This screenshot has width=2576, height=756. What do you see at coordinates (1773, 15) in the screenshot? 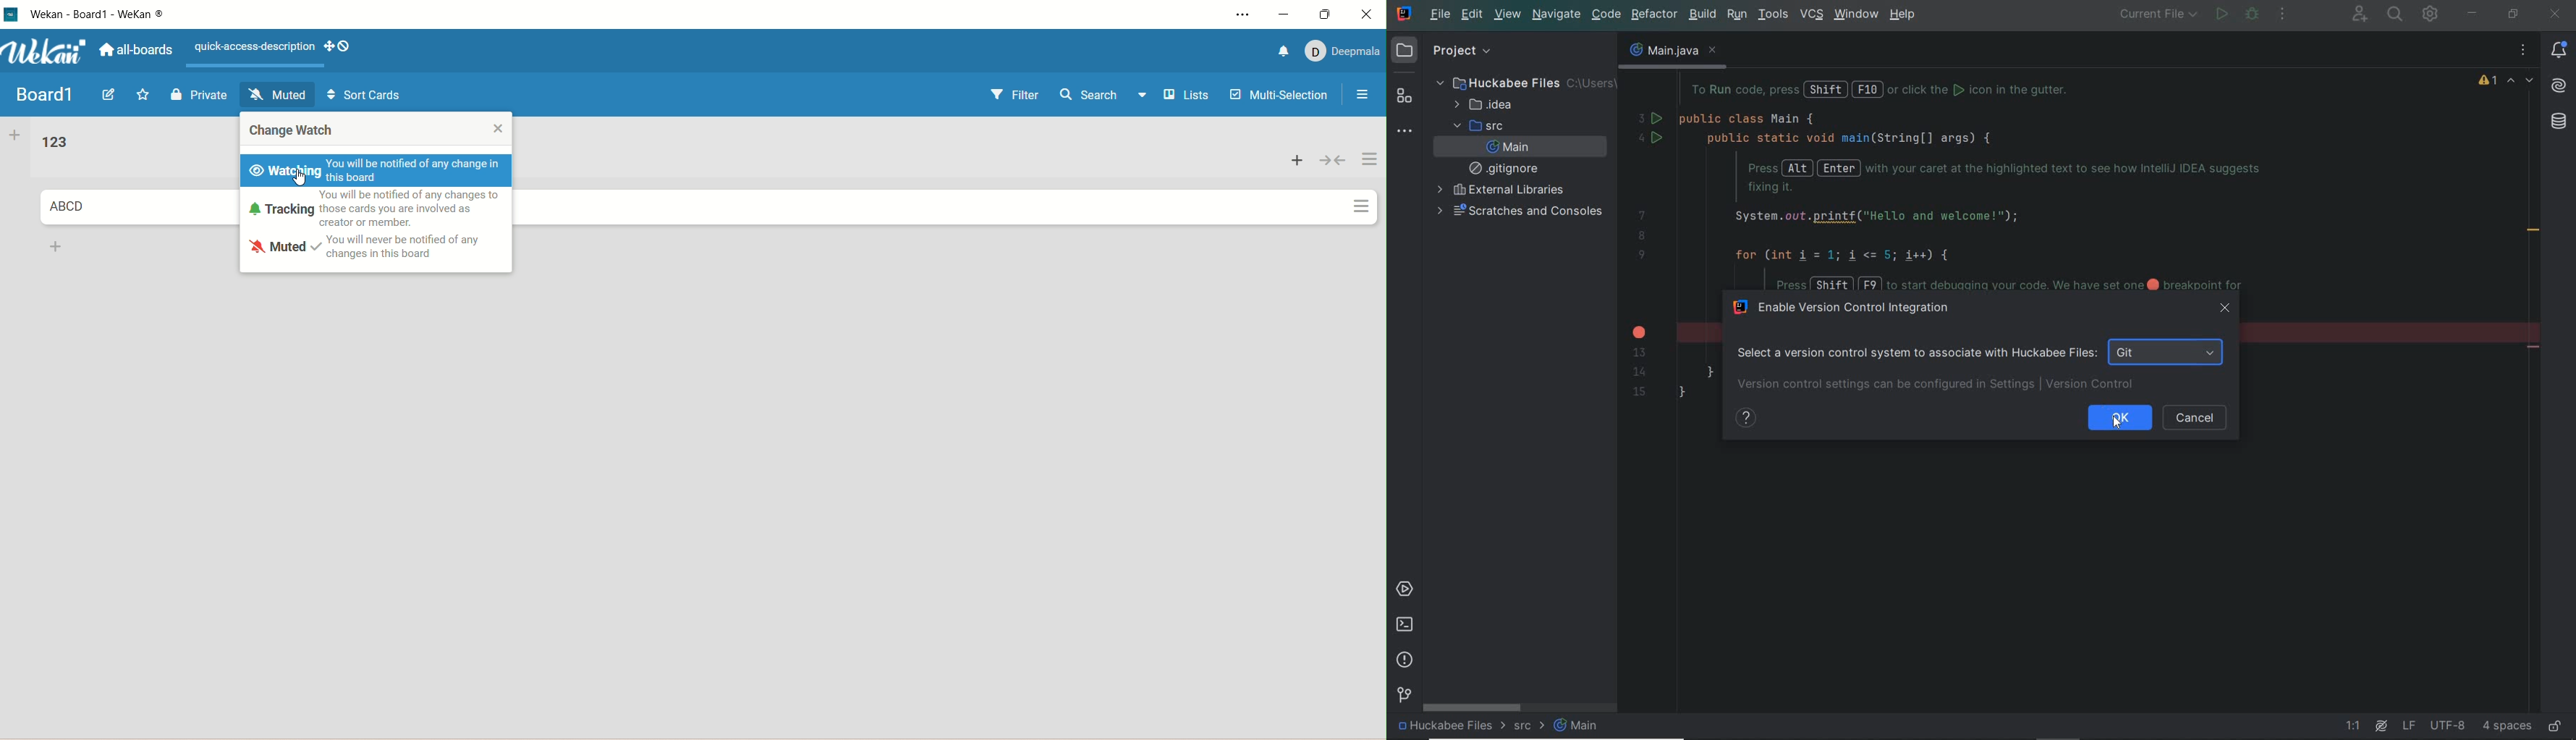
I see `tools` at bounding box center [1773, 15].